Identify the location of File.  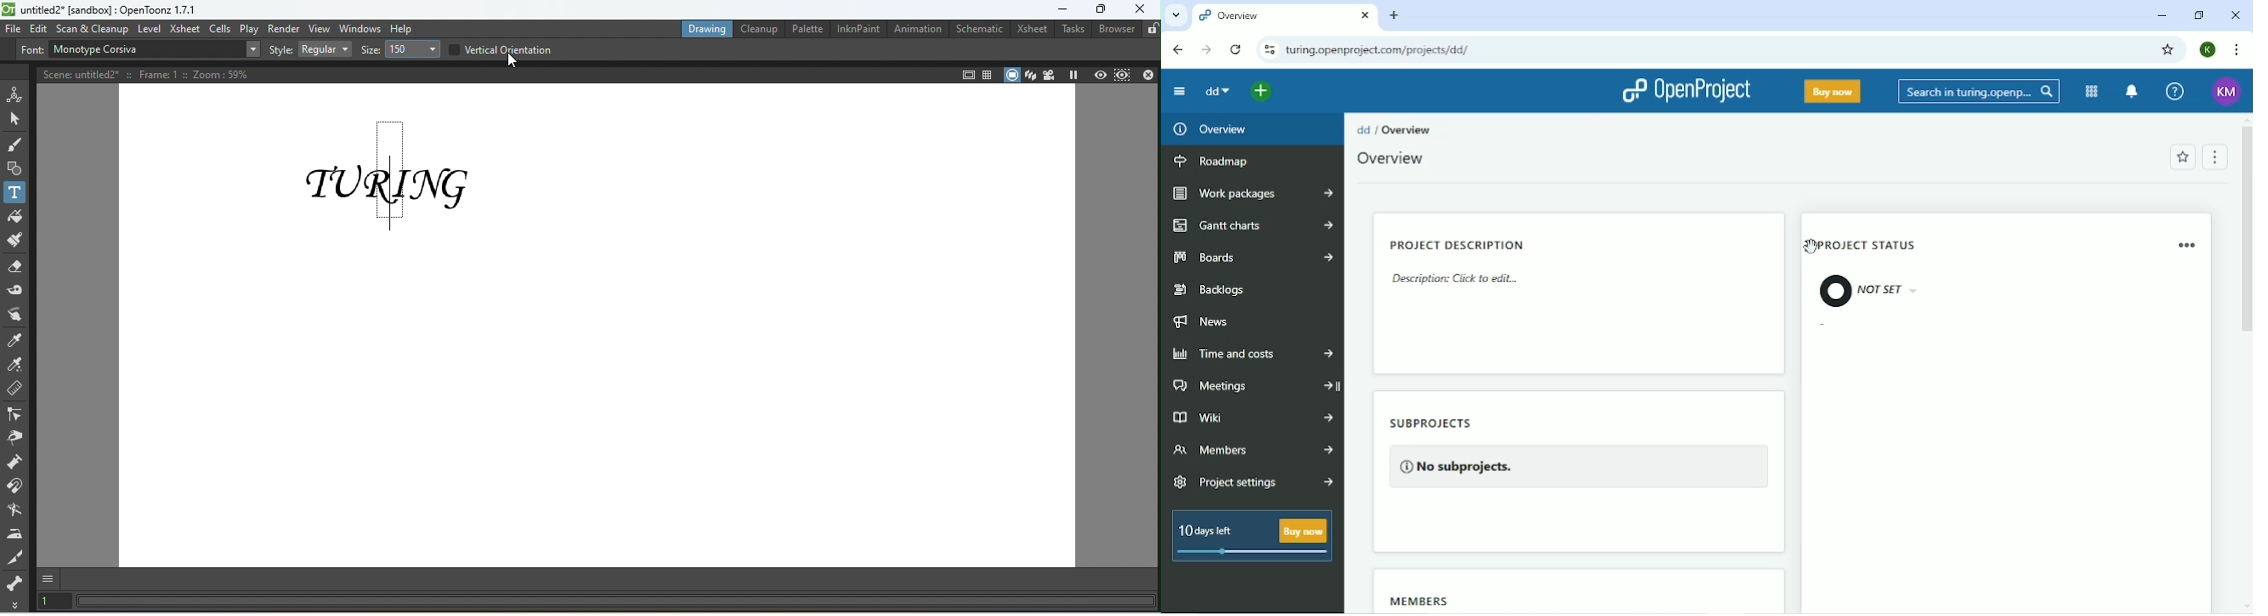
(13, 29).